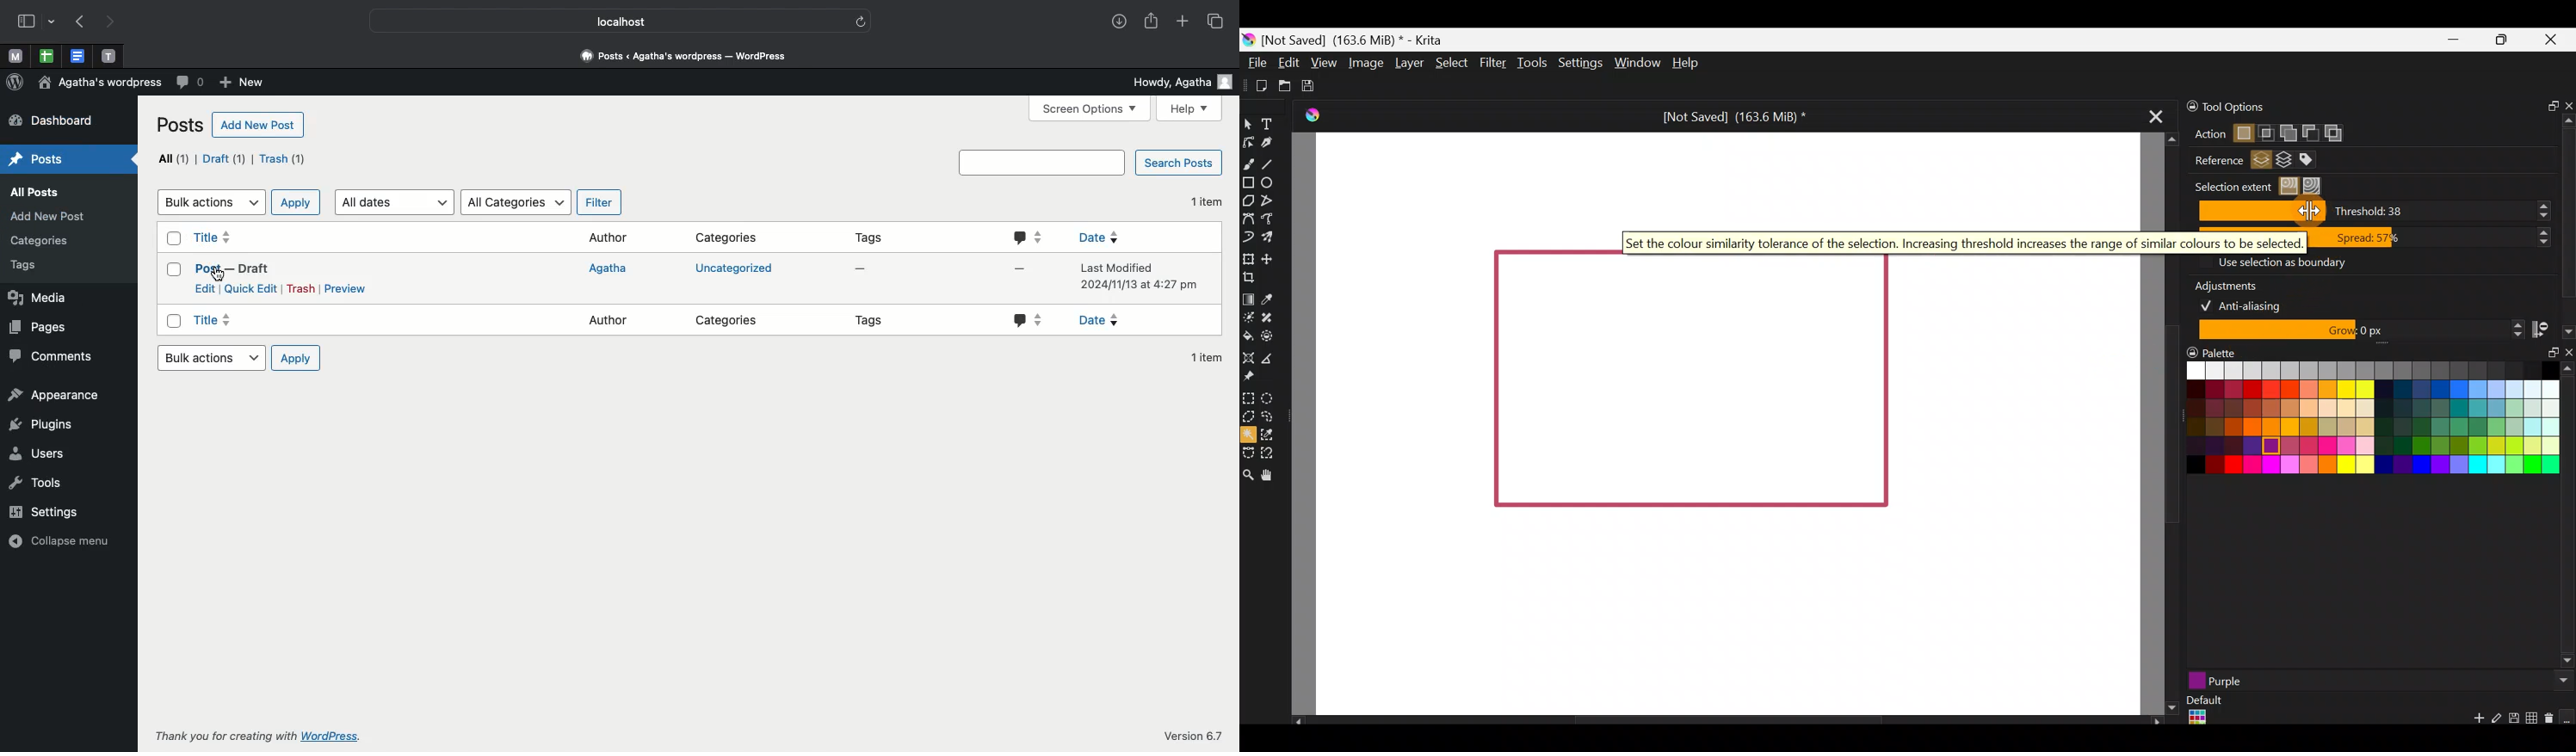 Image resolution: width=2576 pixels, height=756 pixels. Describe the element at coordinates (1103, 321) in the screenshot. I see `Date` at that location.